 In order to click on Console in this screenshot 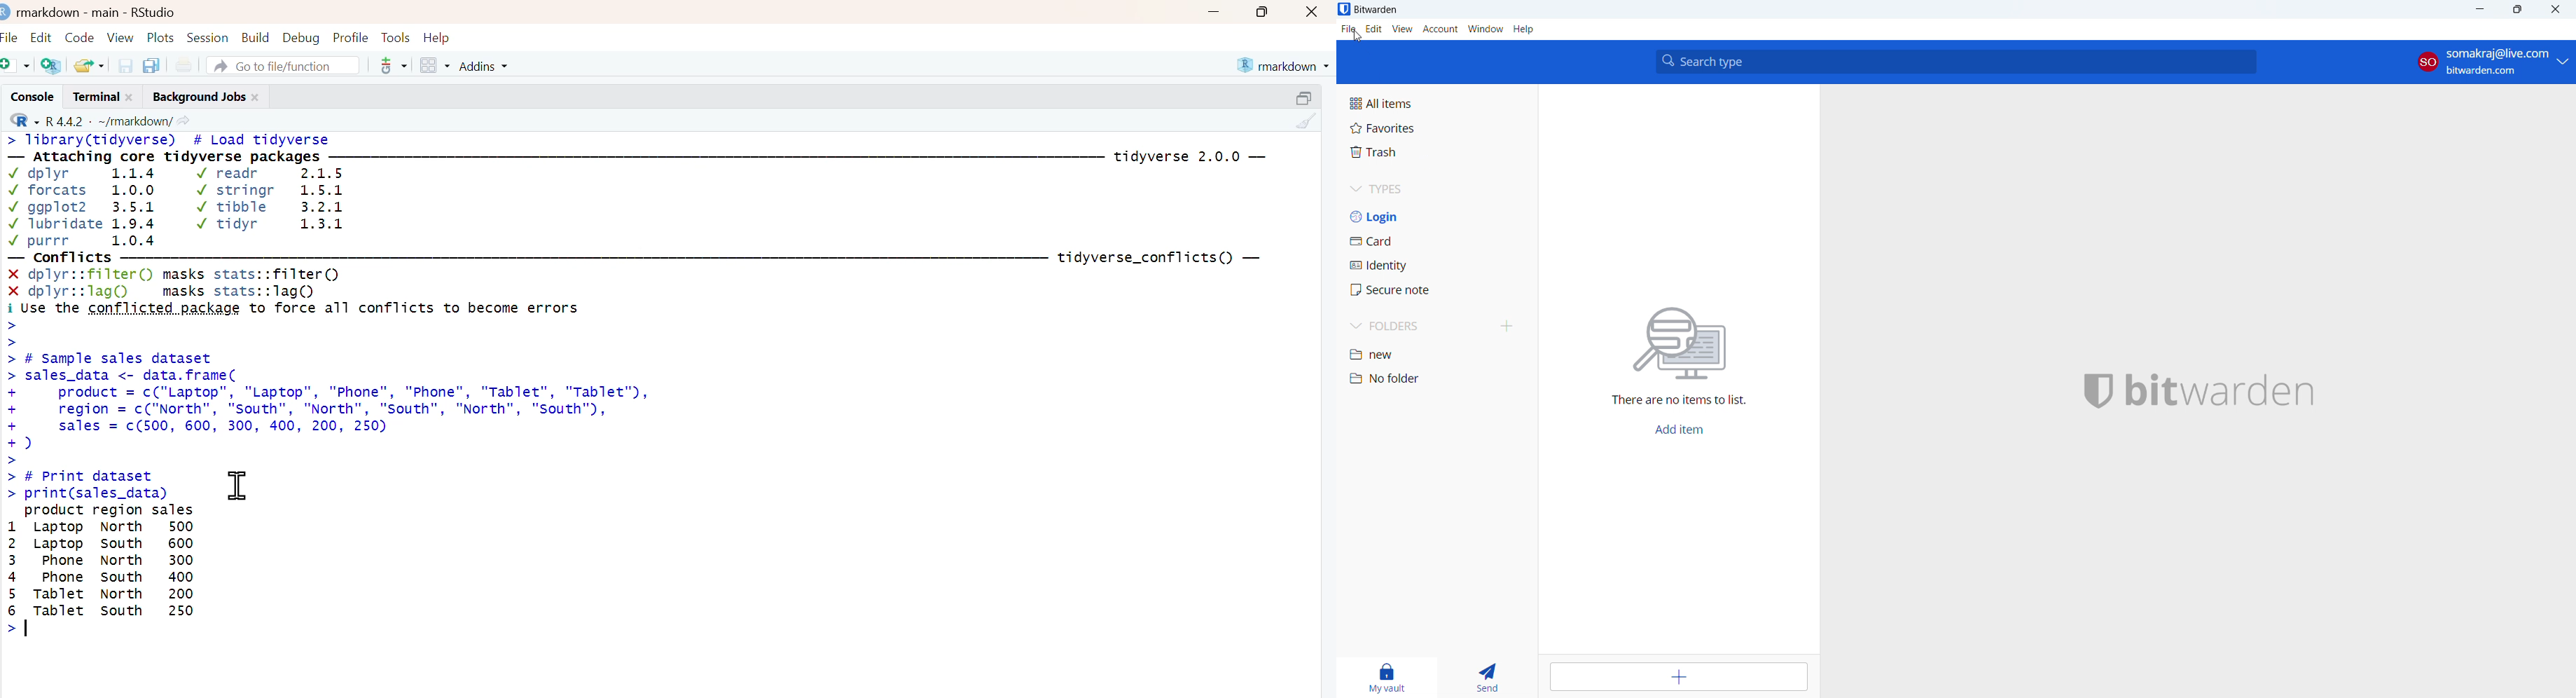, I will do `click(29, 96)`.